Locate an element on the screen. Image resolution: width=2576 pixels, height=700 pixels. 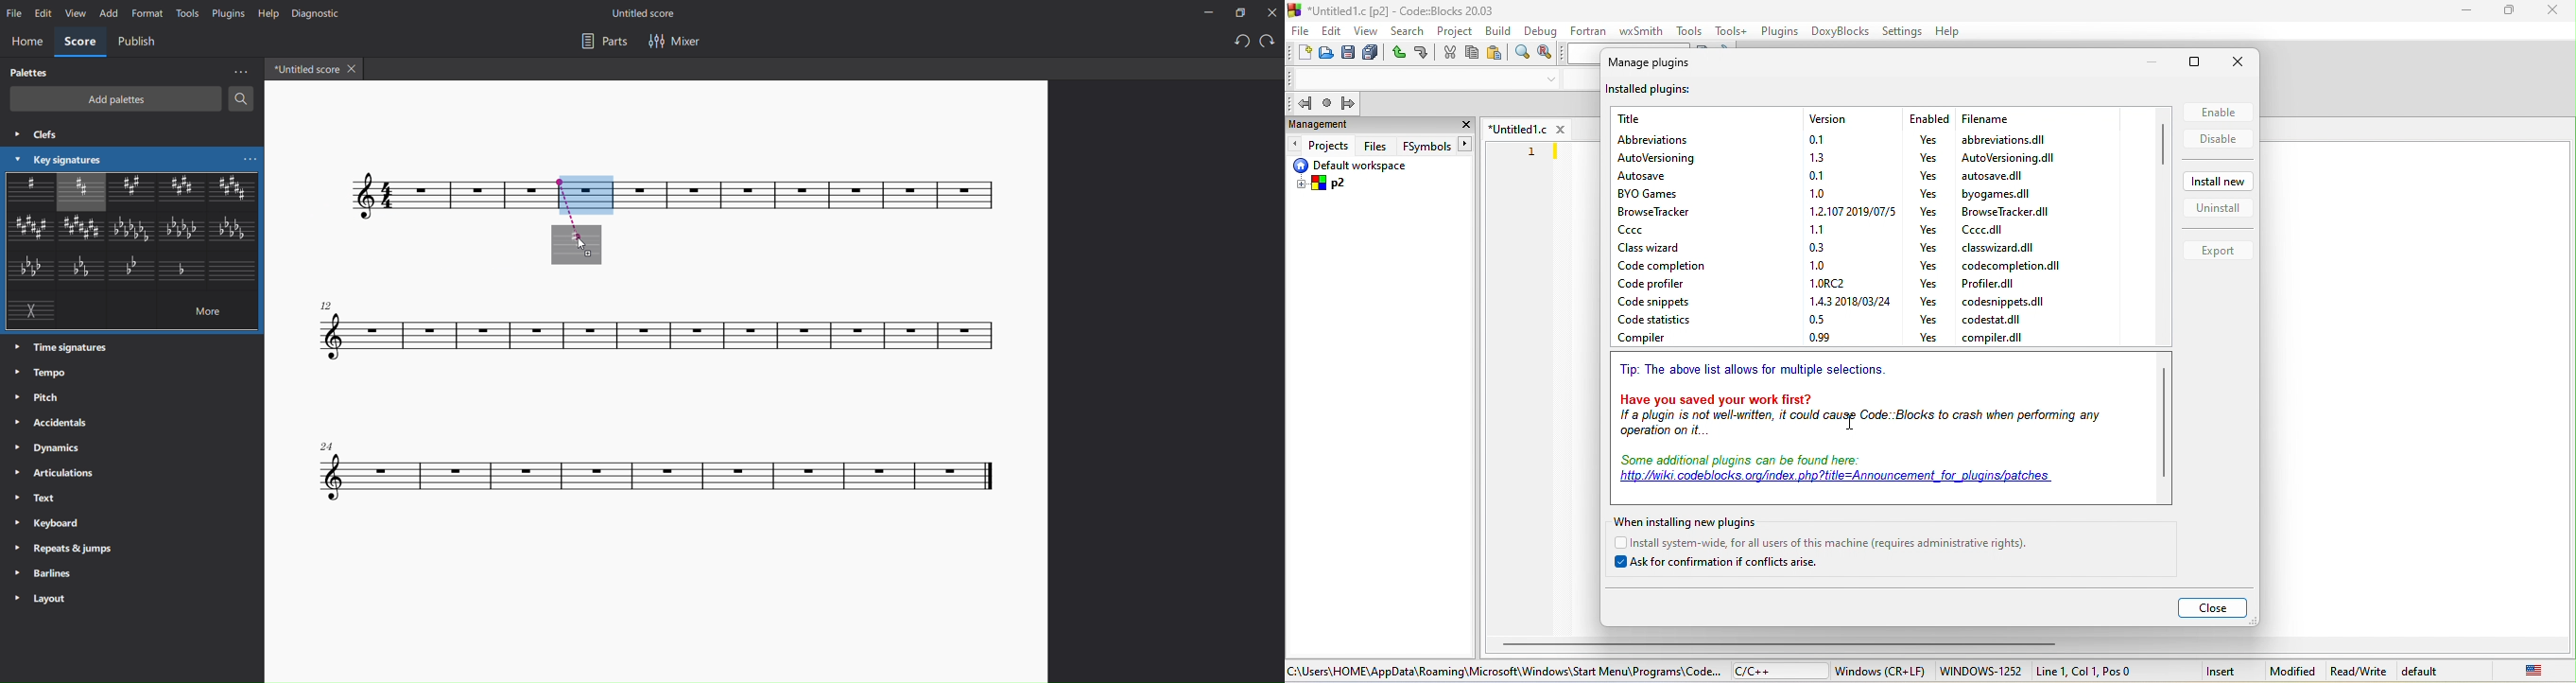
code completion is located at coordinates (1659, 265).